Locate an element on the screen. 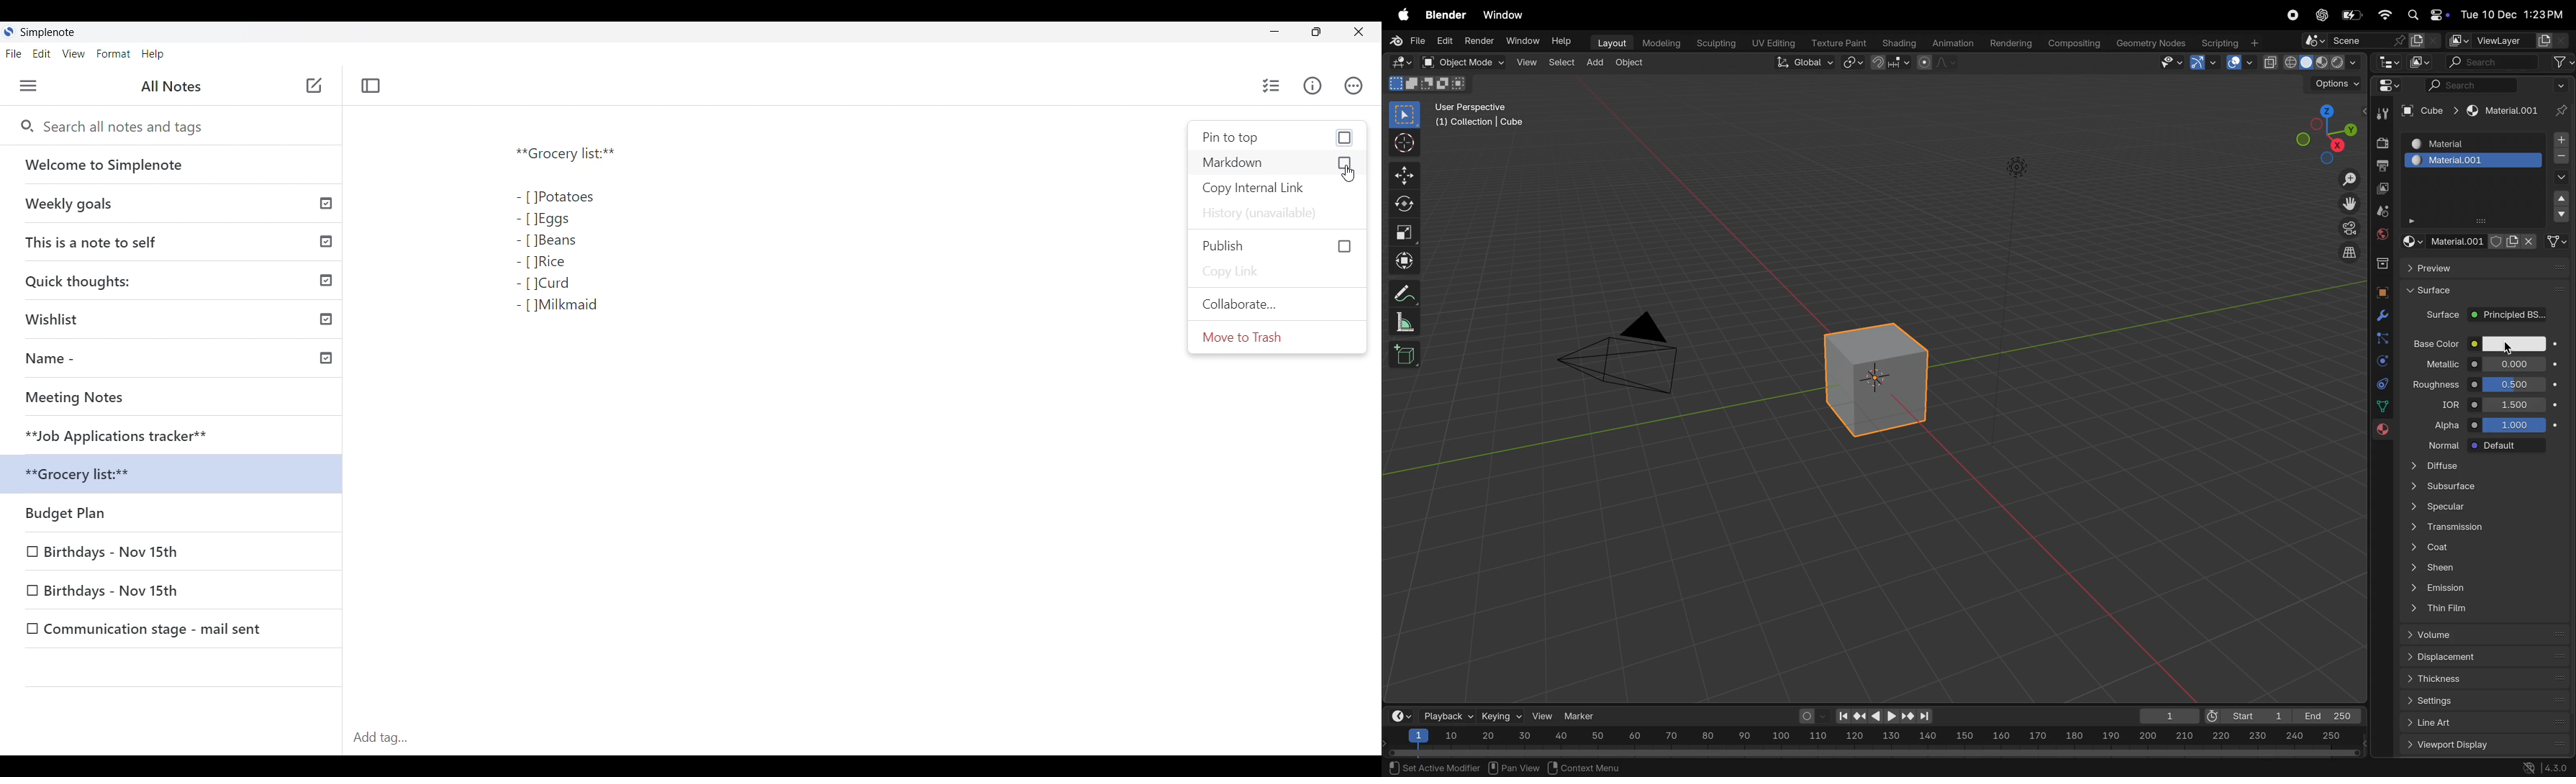 This screenshot has width=2576, height=784. editor type is located at coordinates (2393, 88).